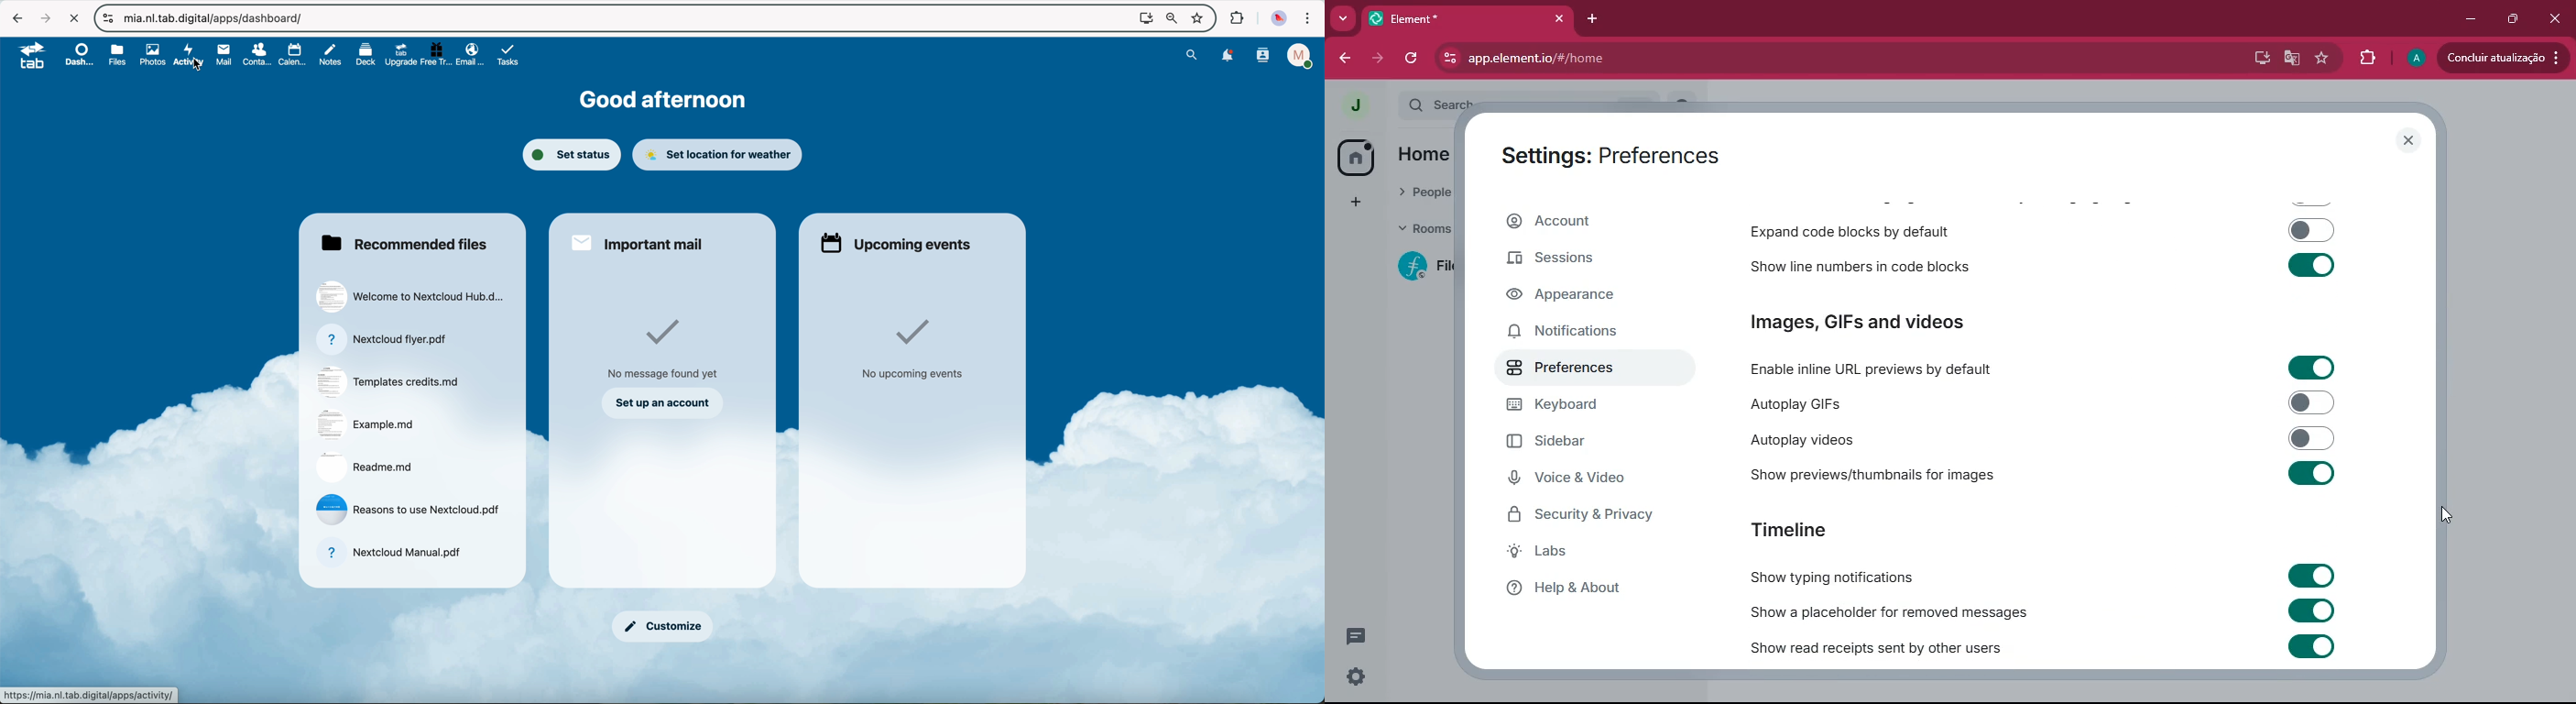  Describe the element at coordinates (2311, 230) in the screenshot. I see `toggle on/off` at that location.